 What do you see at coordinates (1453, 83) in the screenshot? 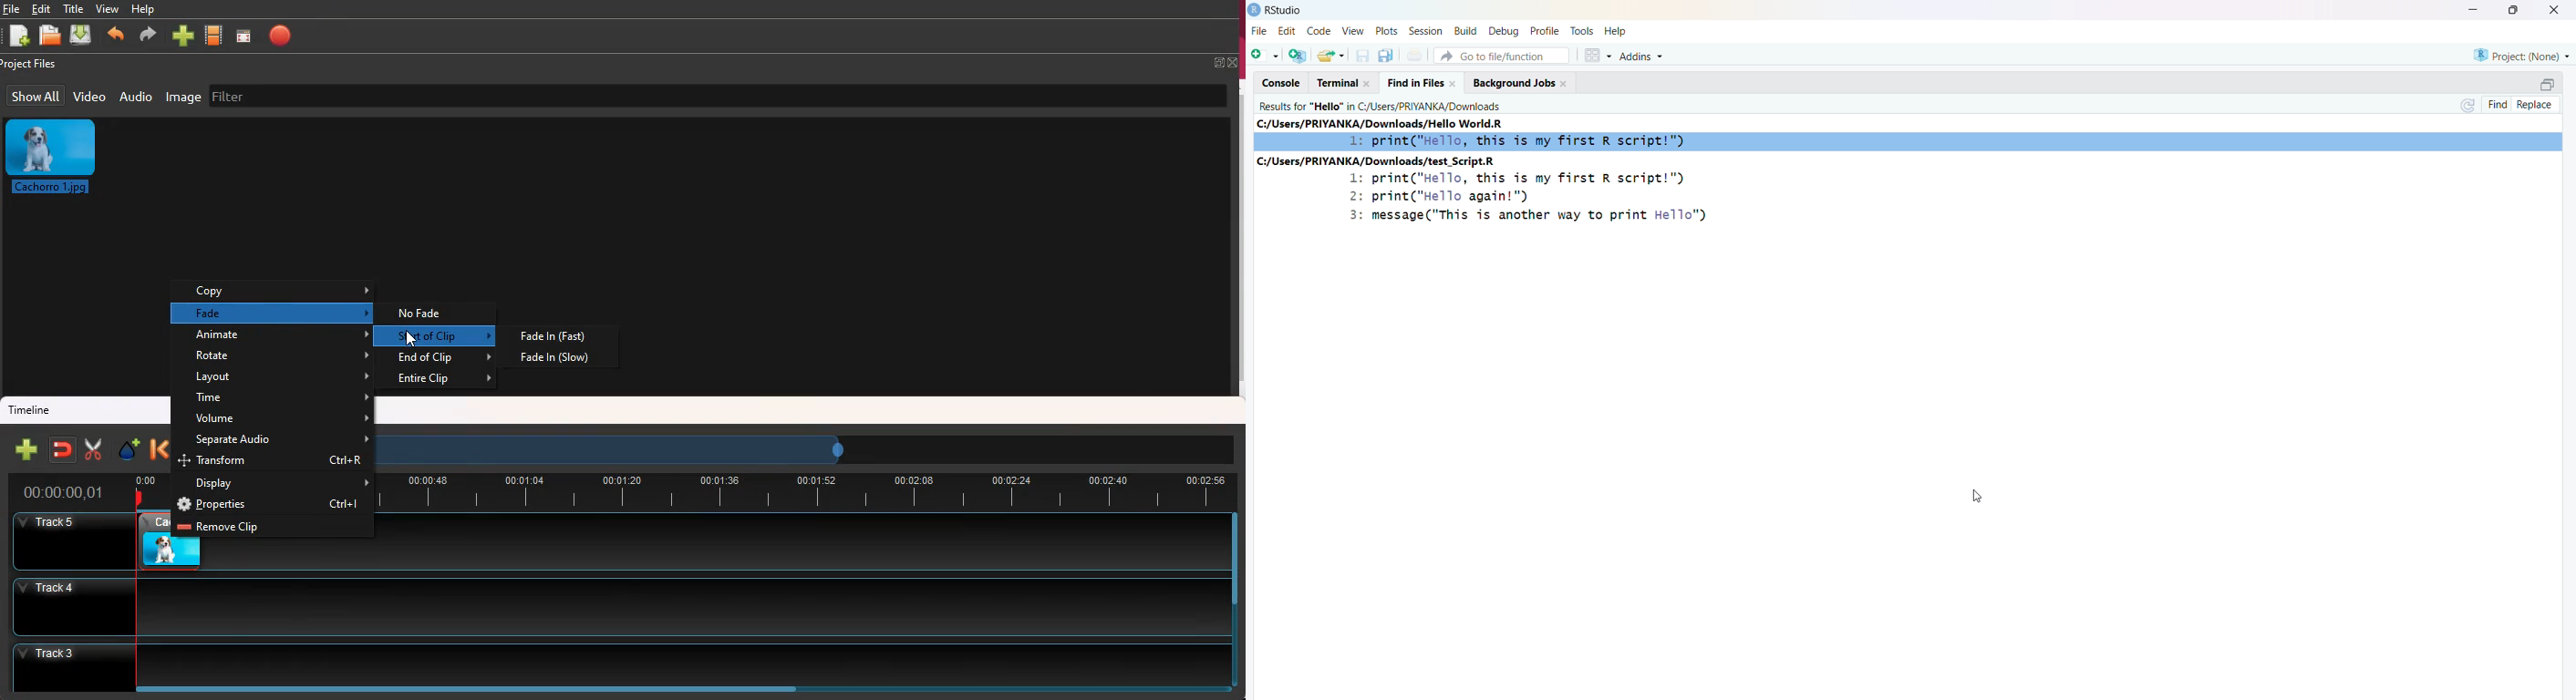
I see `Close ` at bounding box center [1453, 83].